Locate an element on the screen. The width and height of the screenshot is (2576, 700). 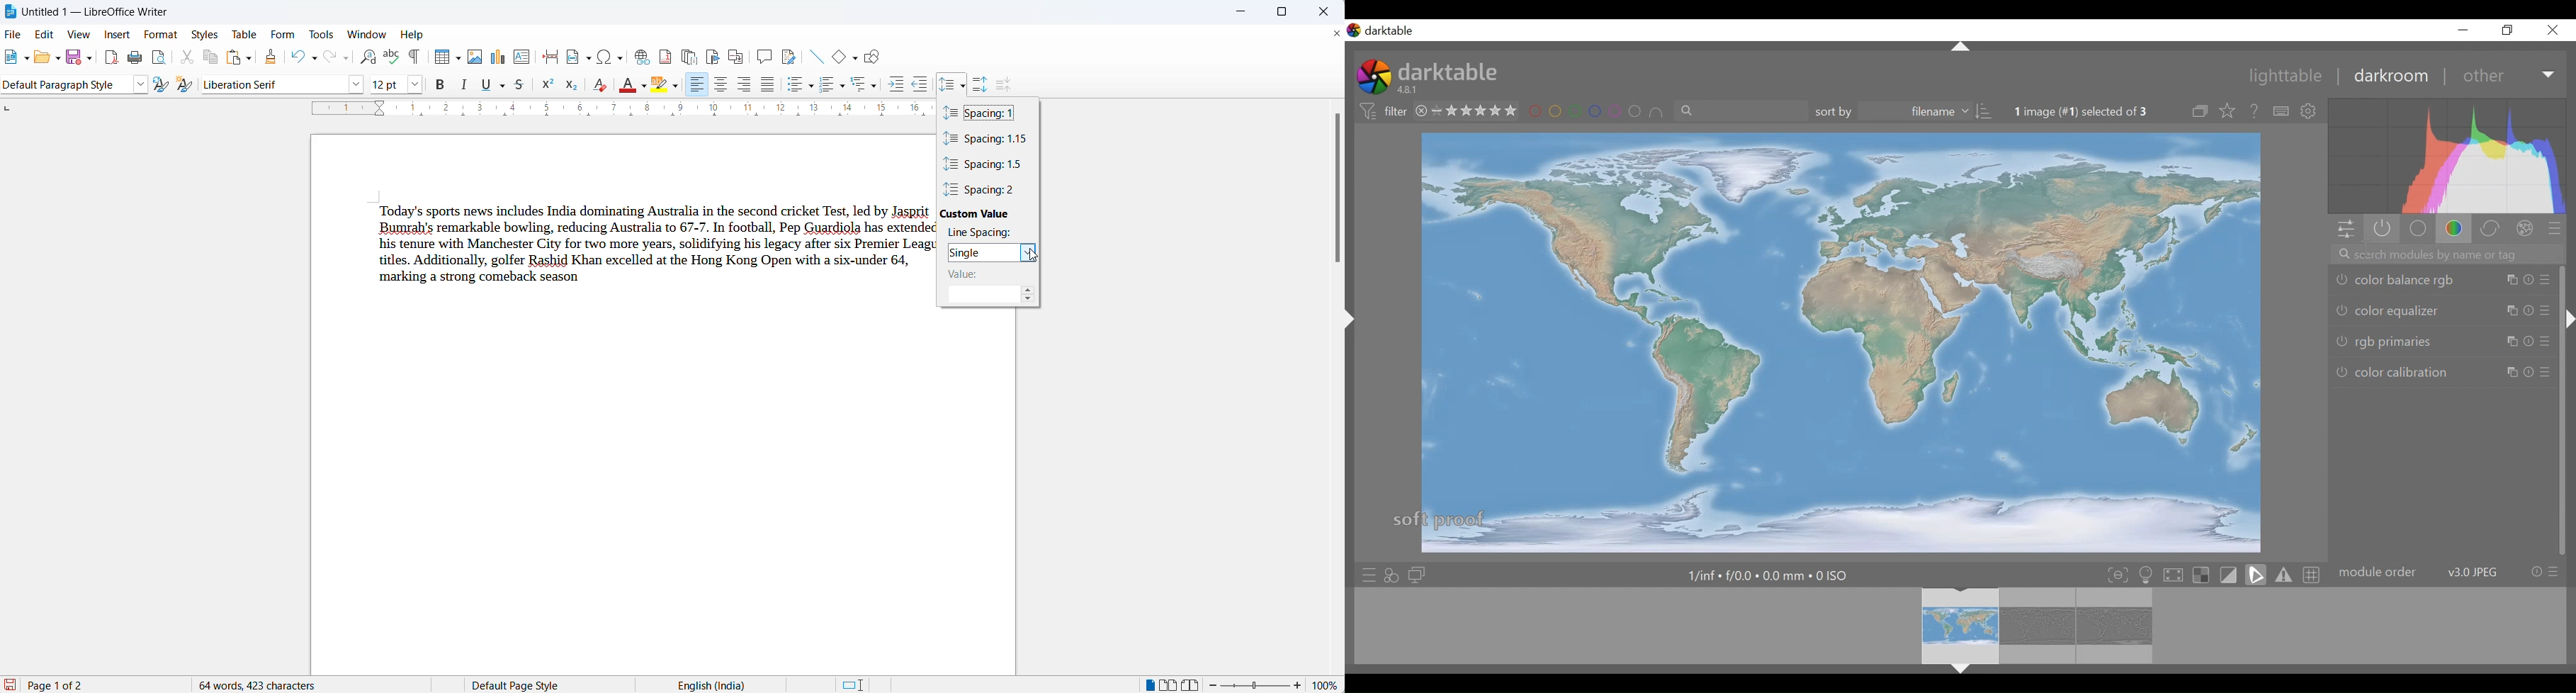
tex align center is located at coordinates (720, 86).